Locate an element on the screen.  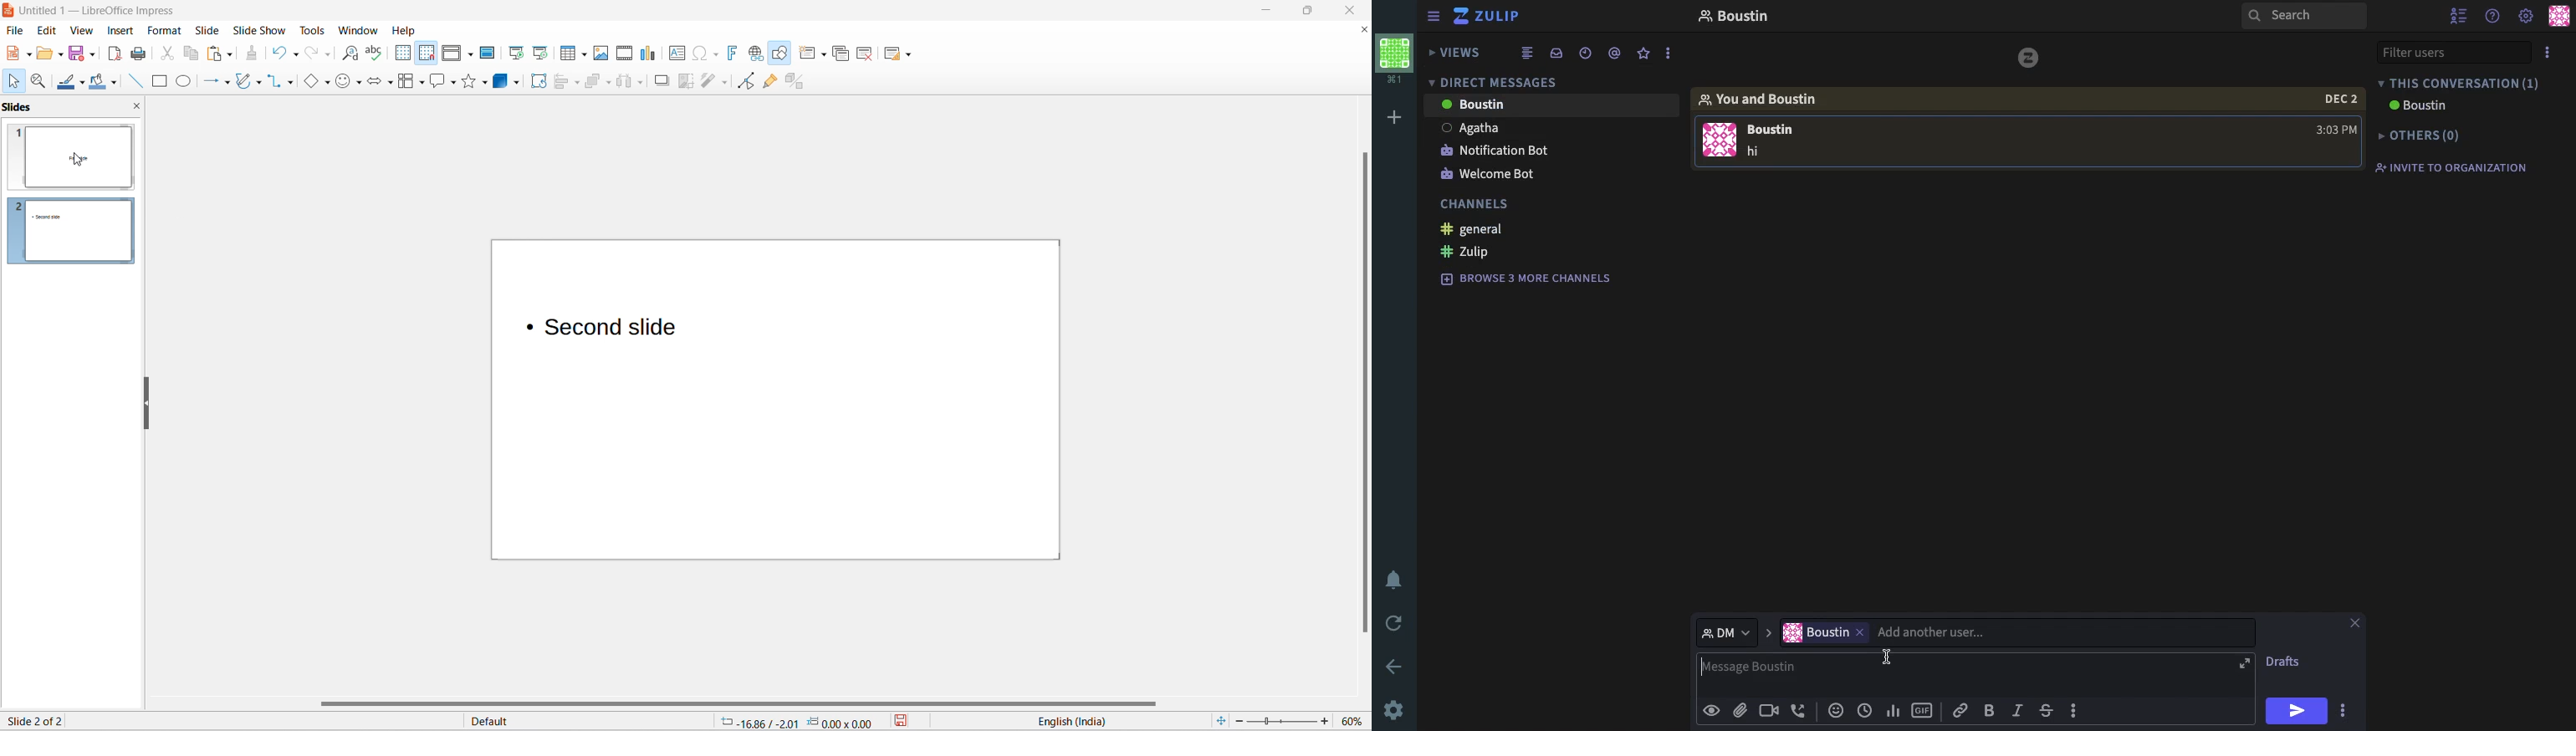
slides and slide number is located at coordinates (79, 230).